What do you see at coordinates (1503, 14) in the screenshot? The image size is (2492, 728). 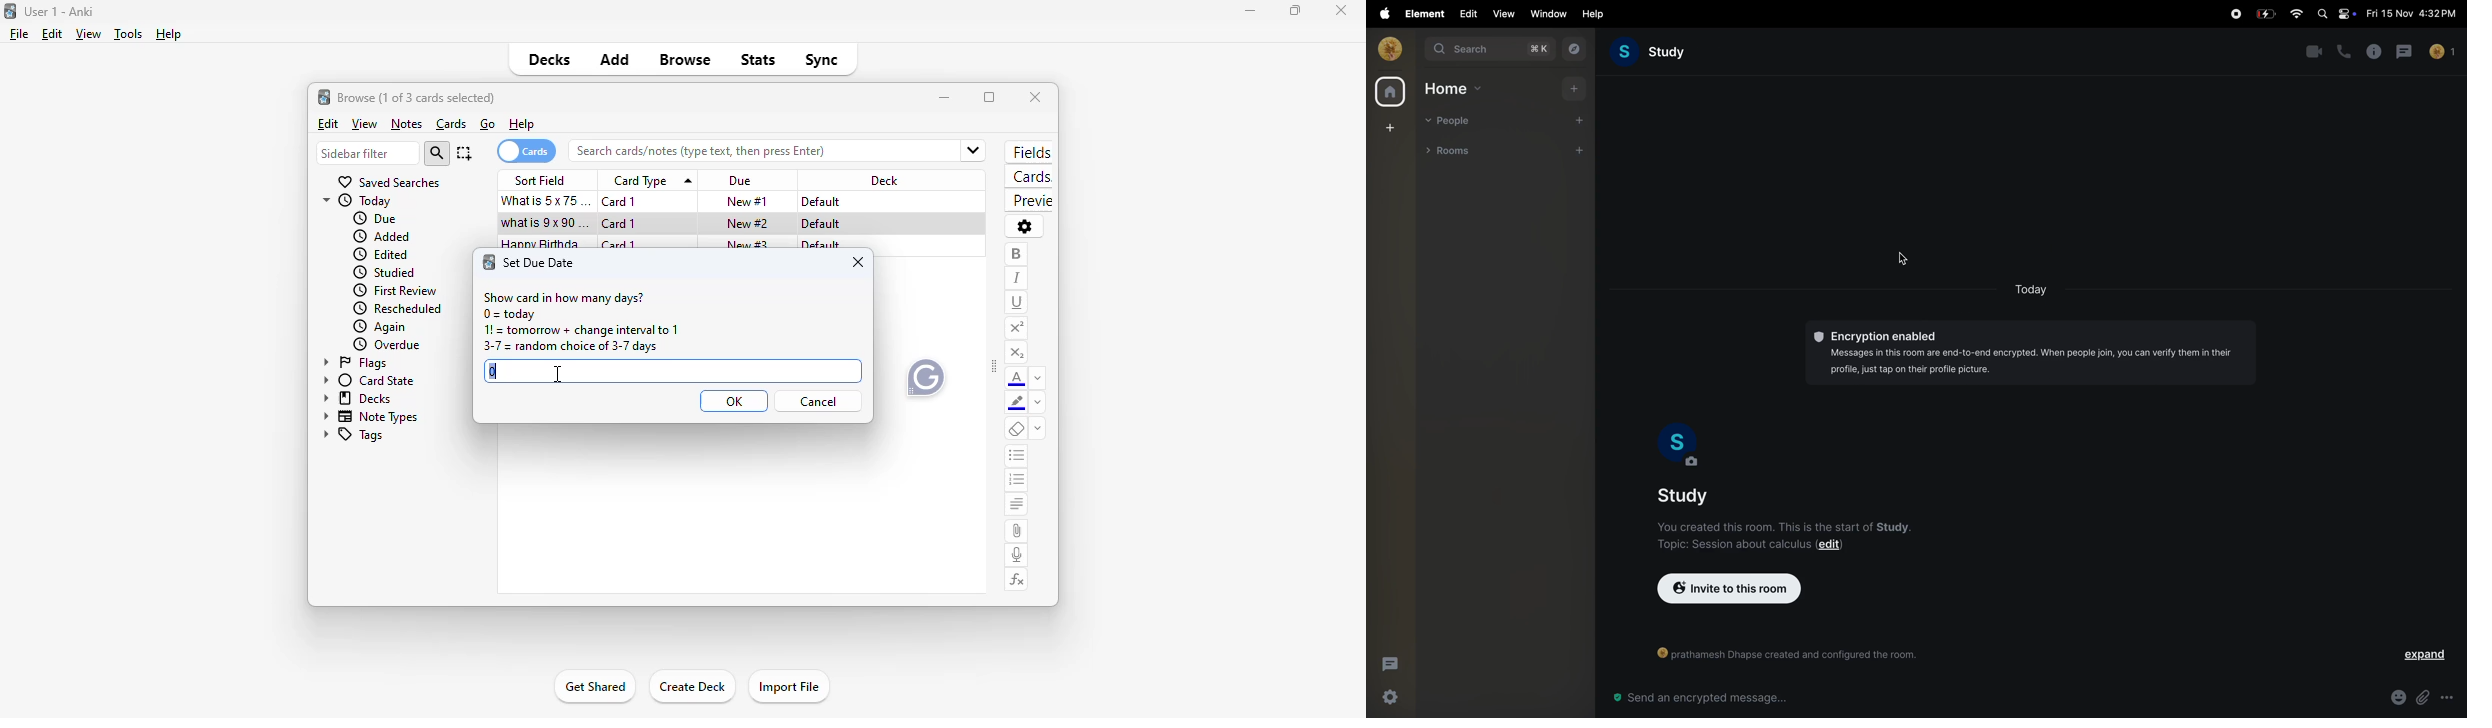 I see `view` at bounding box center [1503, 14].